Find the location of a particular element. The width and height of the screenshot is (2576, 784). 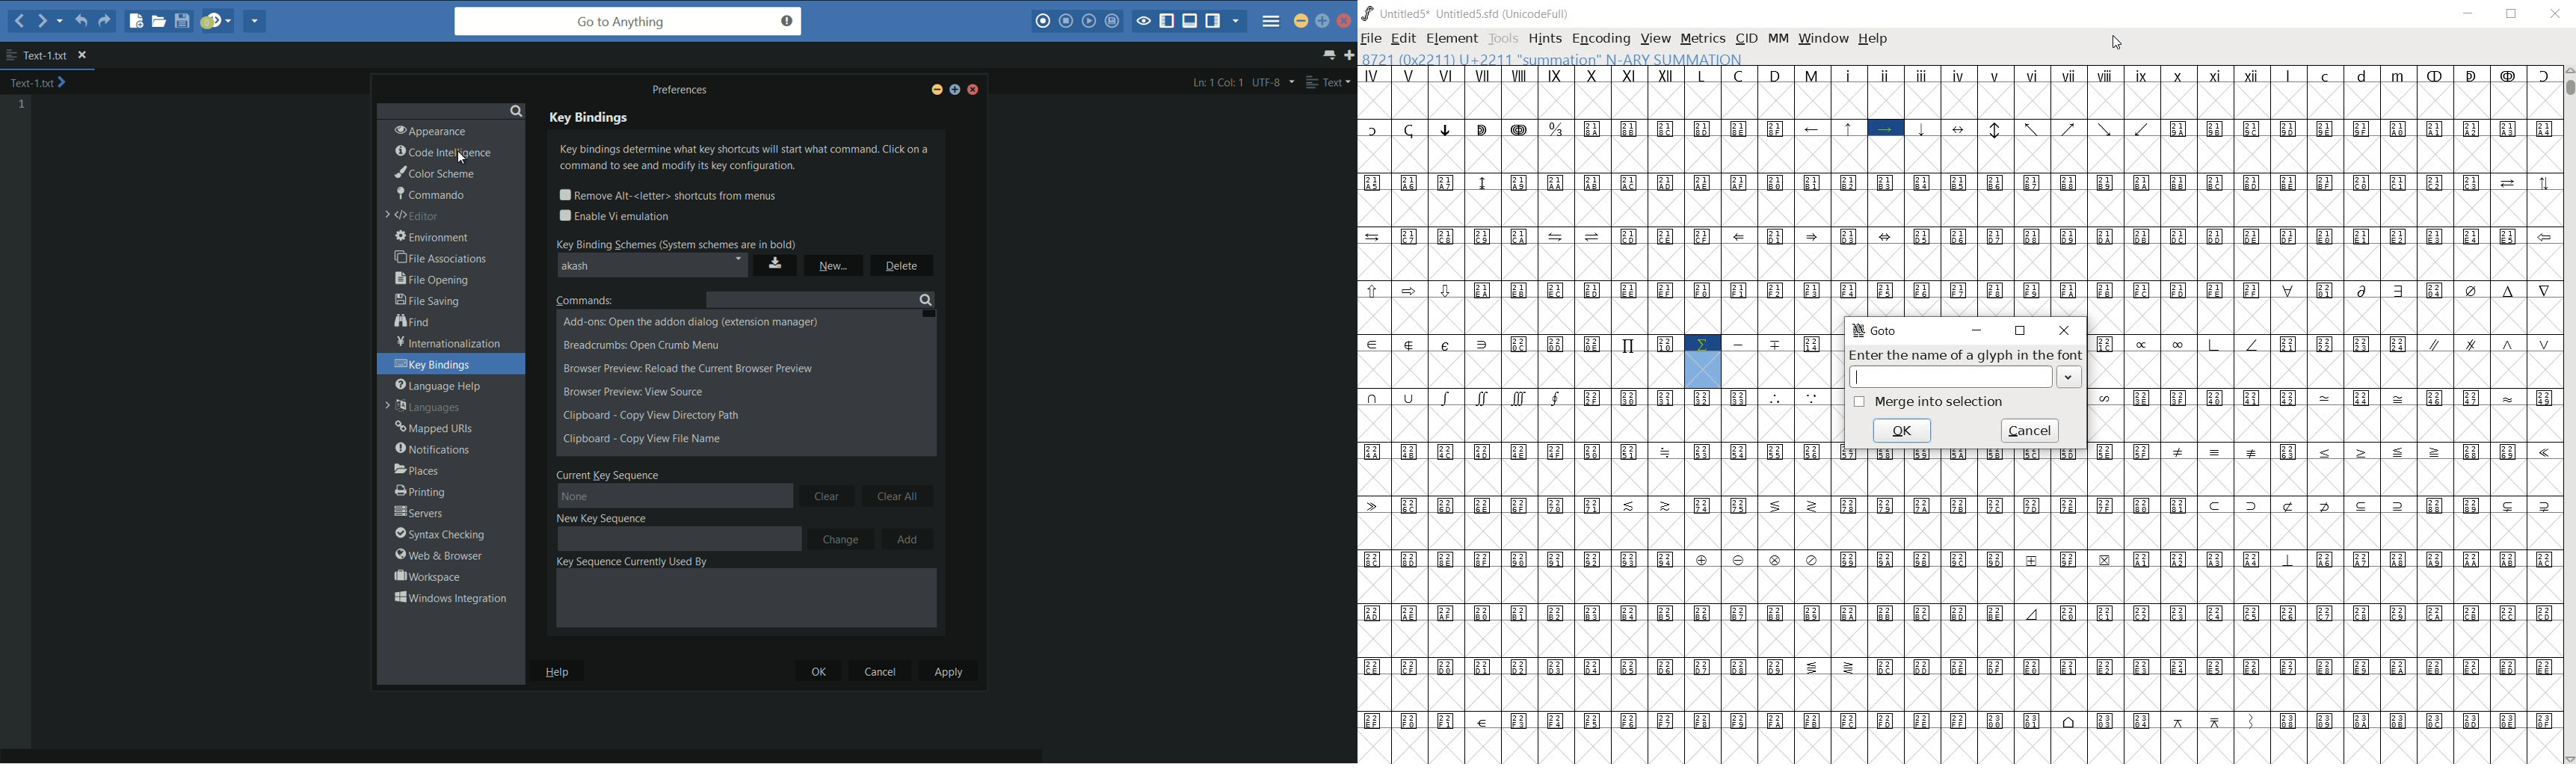

empty cells is located at coordinates (1959, 476).